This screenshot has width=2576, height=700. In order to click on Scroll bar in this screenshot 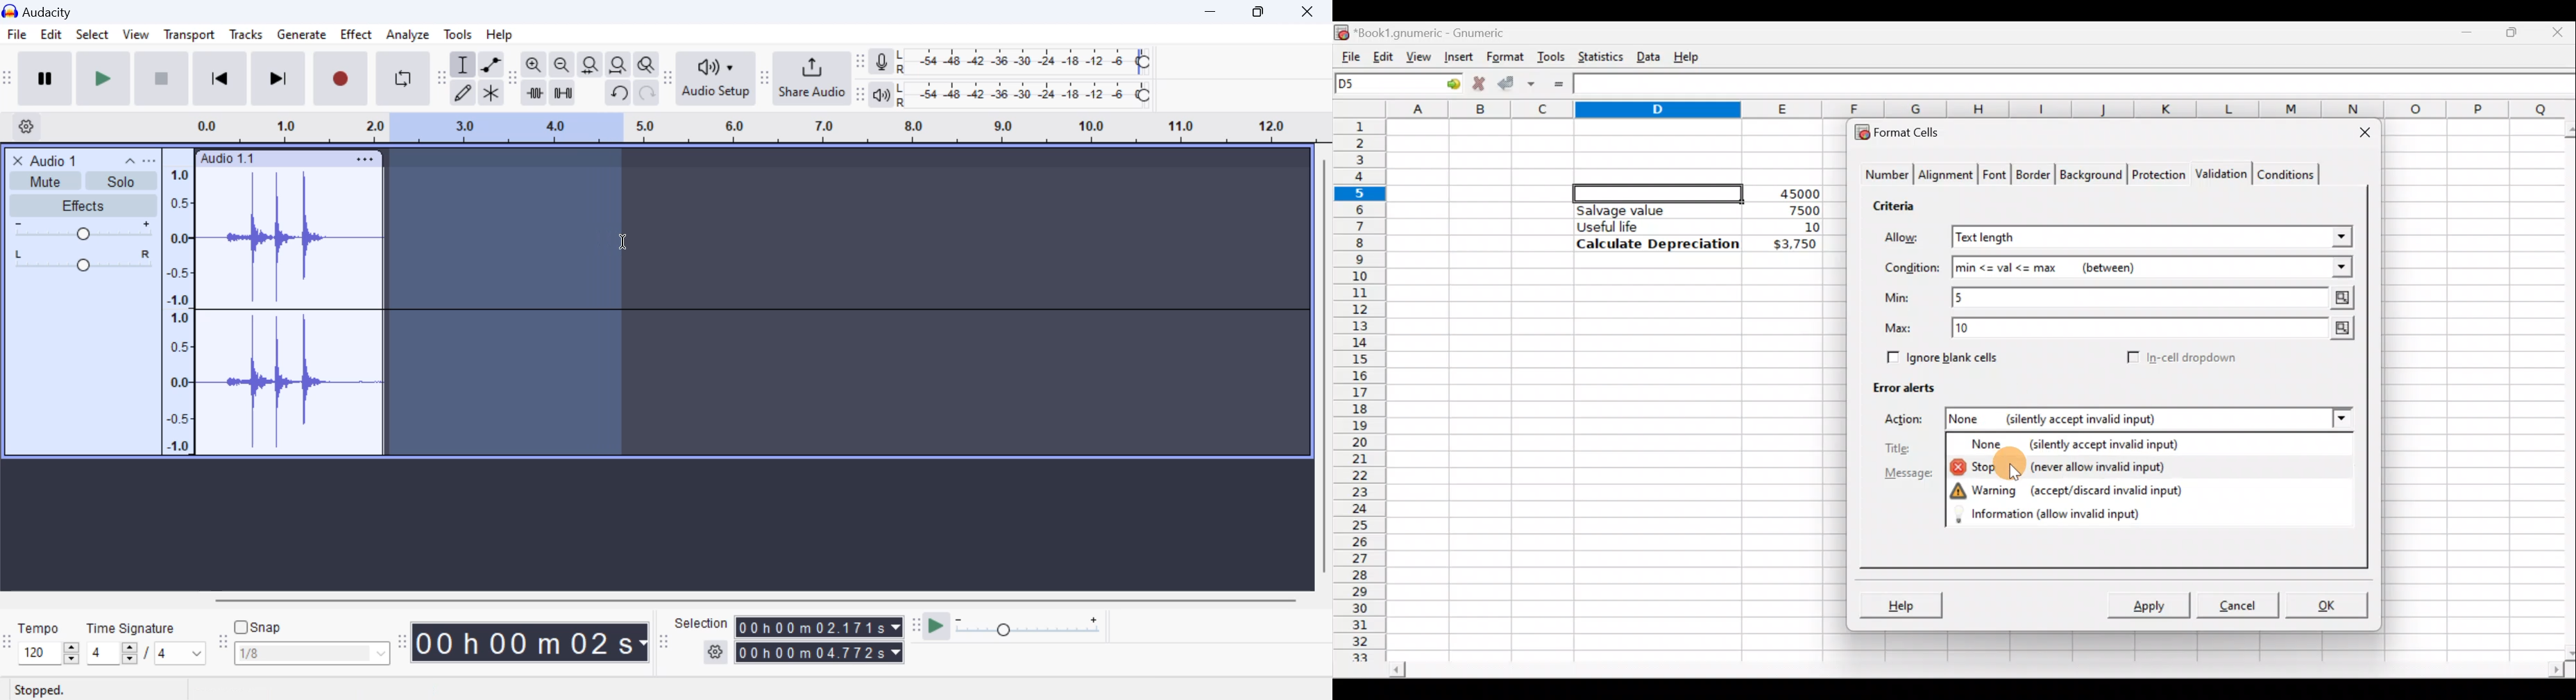, I will do `click(1974, 671)`.